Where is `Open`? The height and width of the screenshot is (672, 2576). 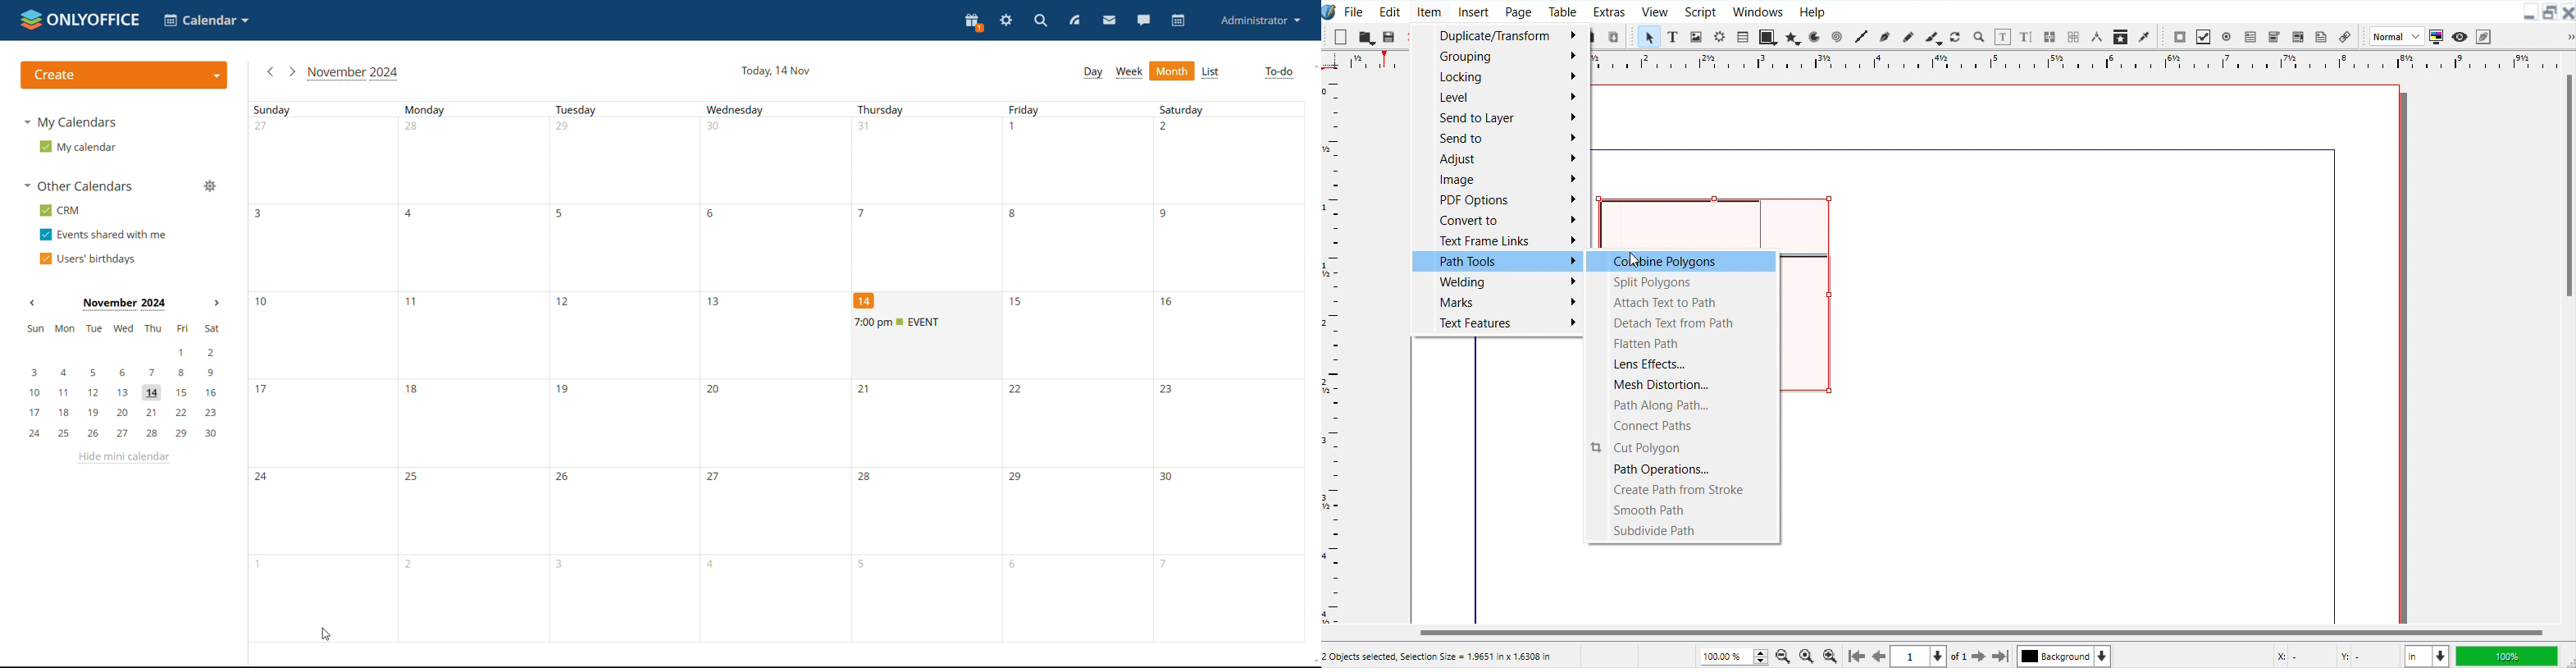 Open is located at coordinates (1367, 36).